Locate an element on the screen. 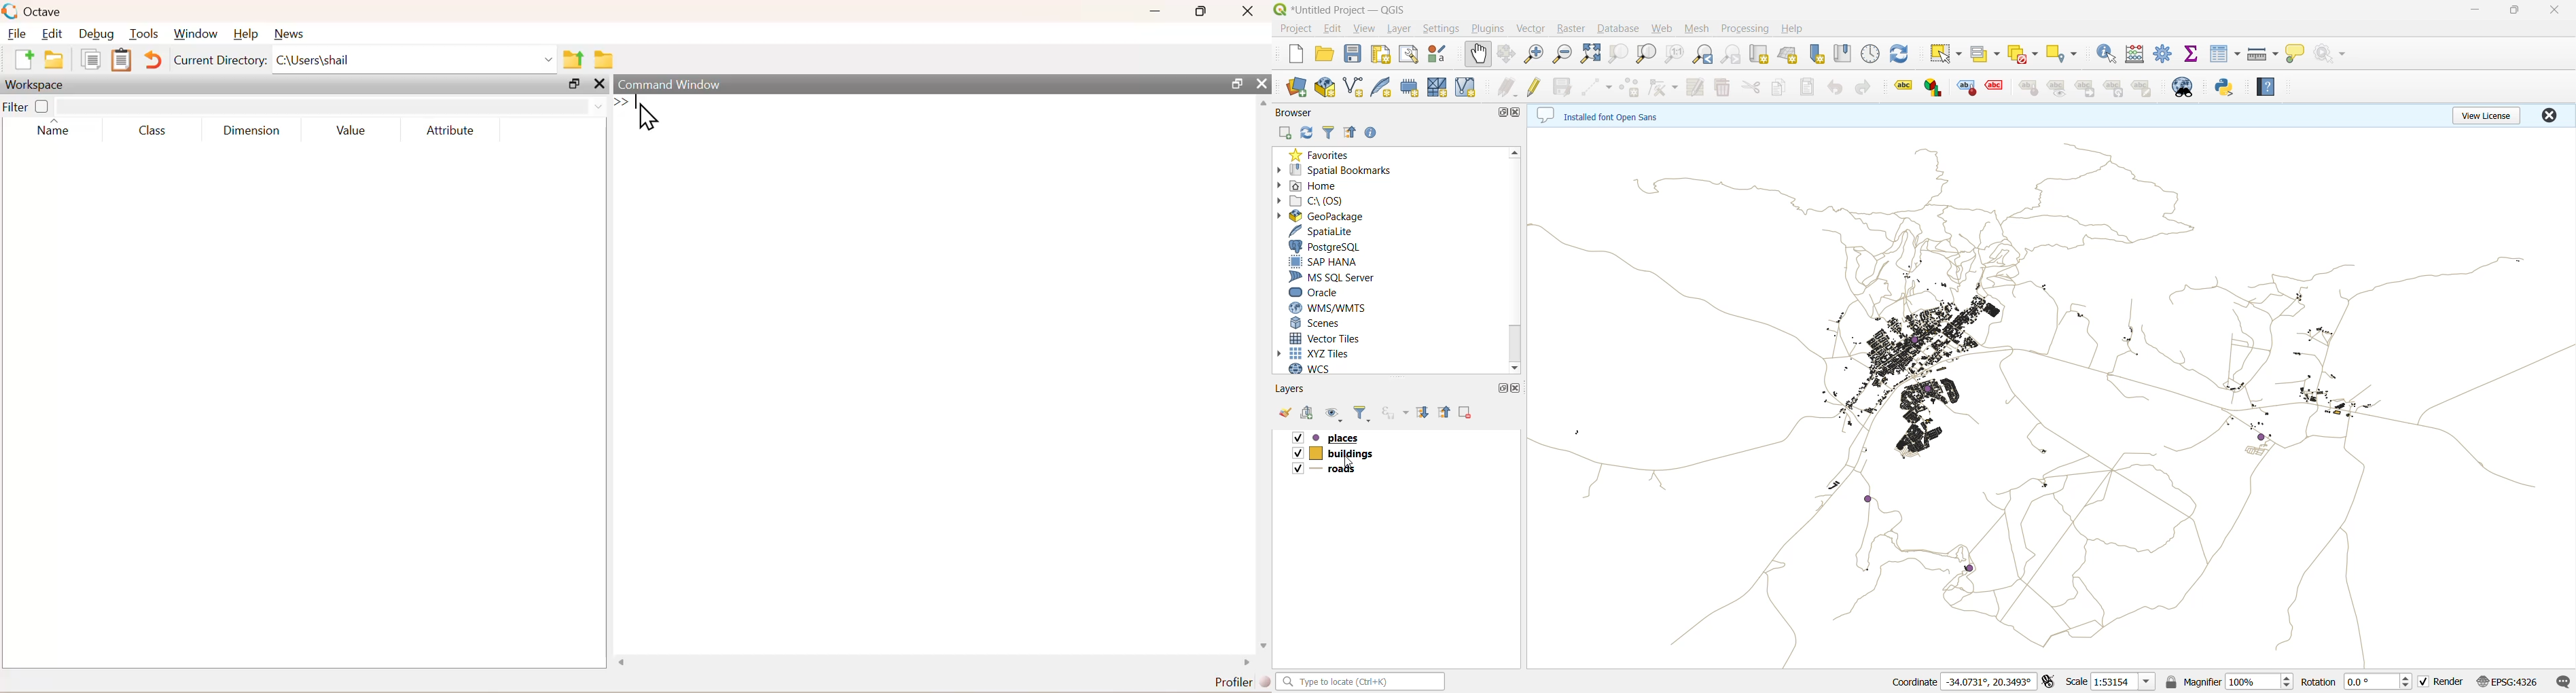 This screenshot has height=700, width=2576. identify features is located at coordinates (2105, 54).